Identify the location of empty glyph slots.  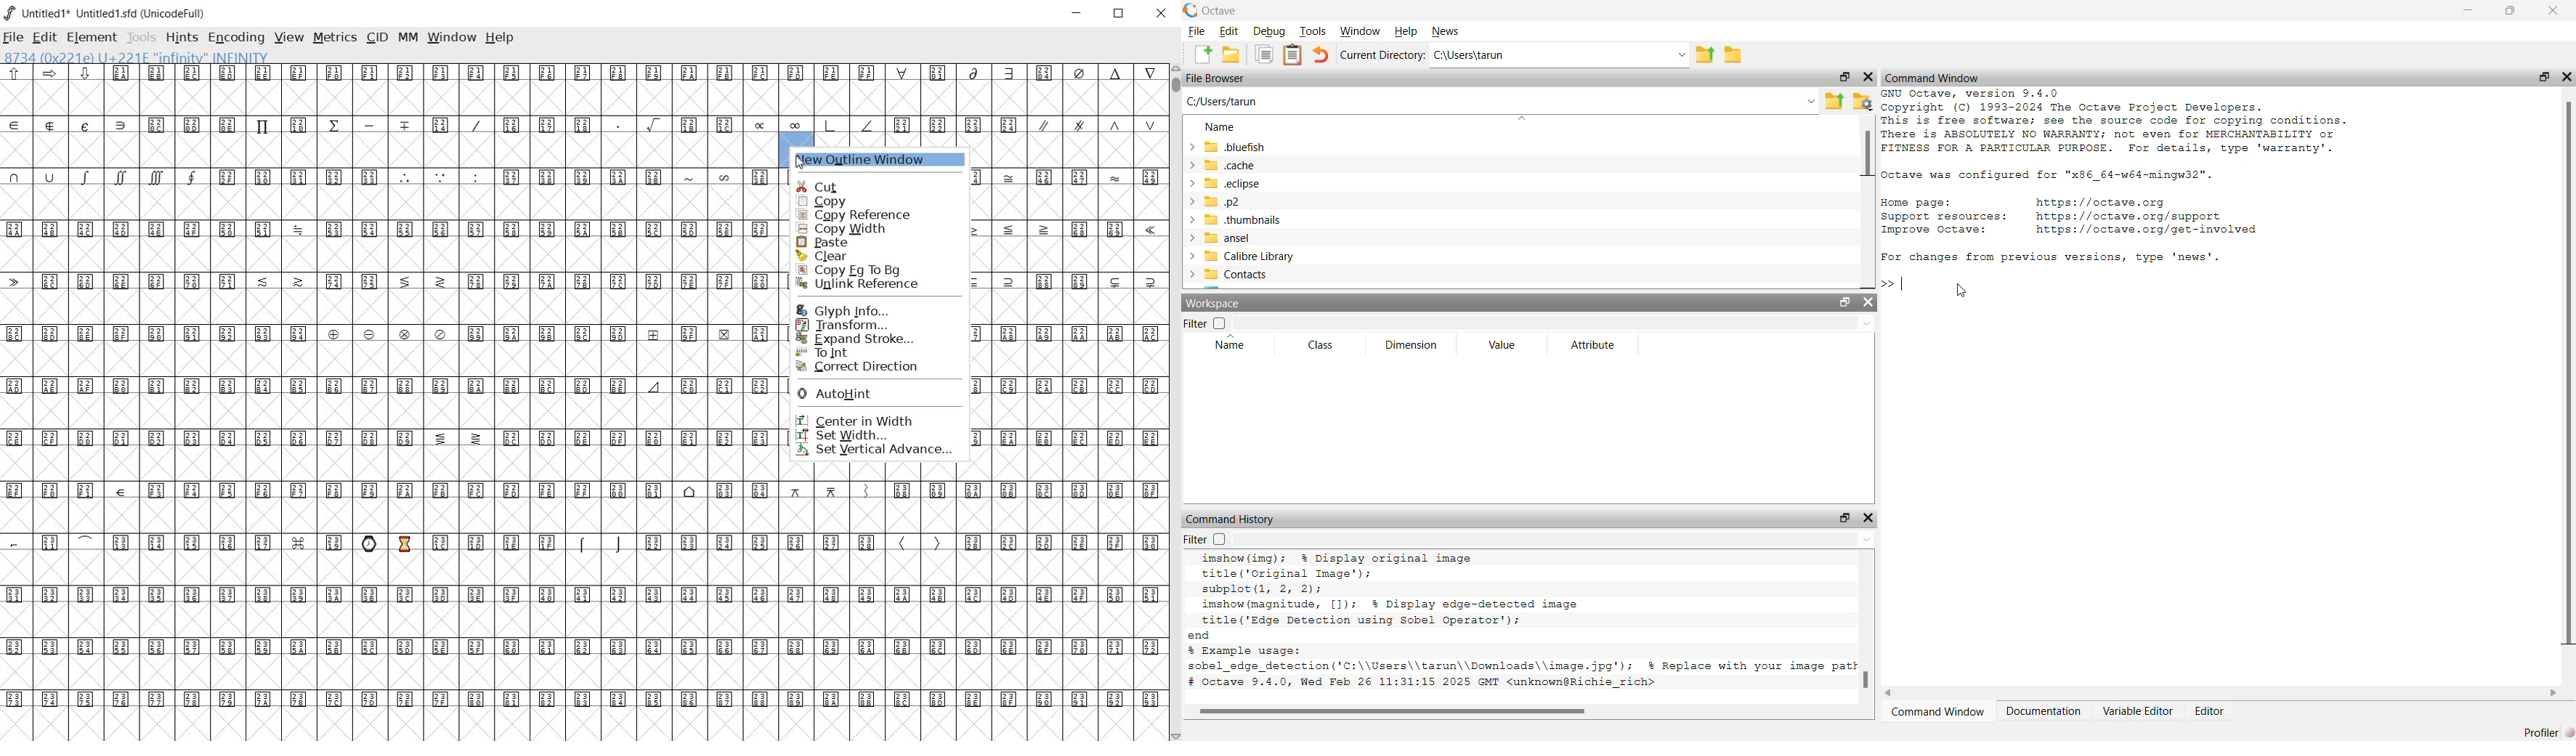
(1070, 360).